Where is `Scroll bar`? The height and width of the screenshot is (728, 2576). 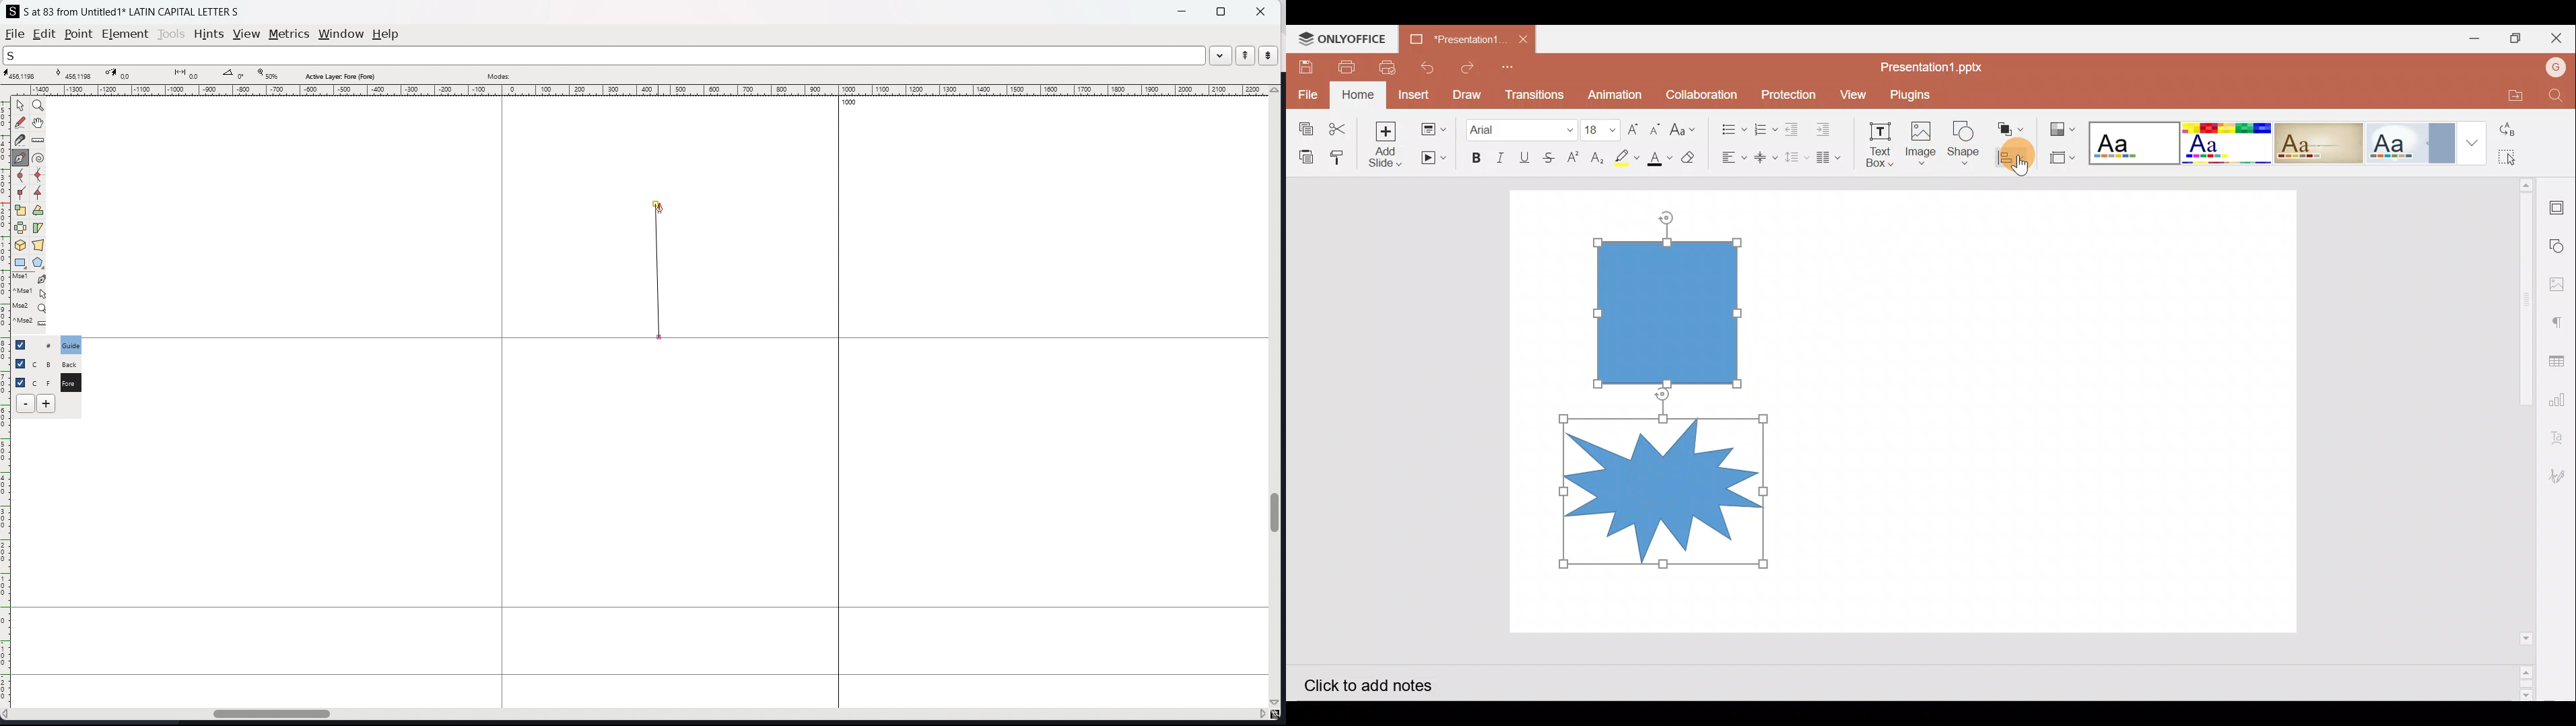
Scroll bar is located at coordinates (2517, 438).